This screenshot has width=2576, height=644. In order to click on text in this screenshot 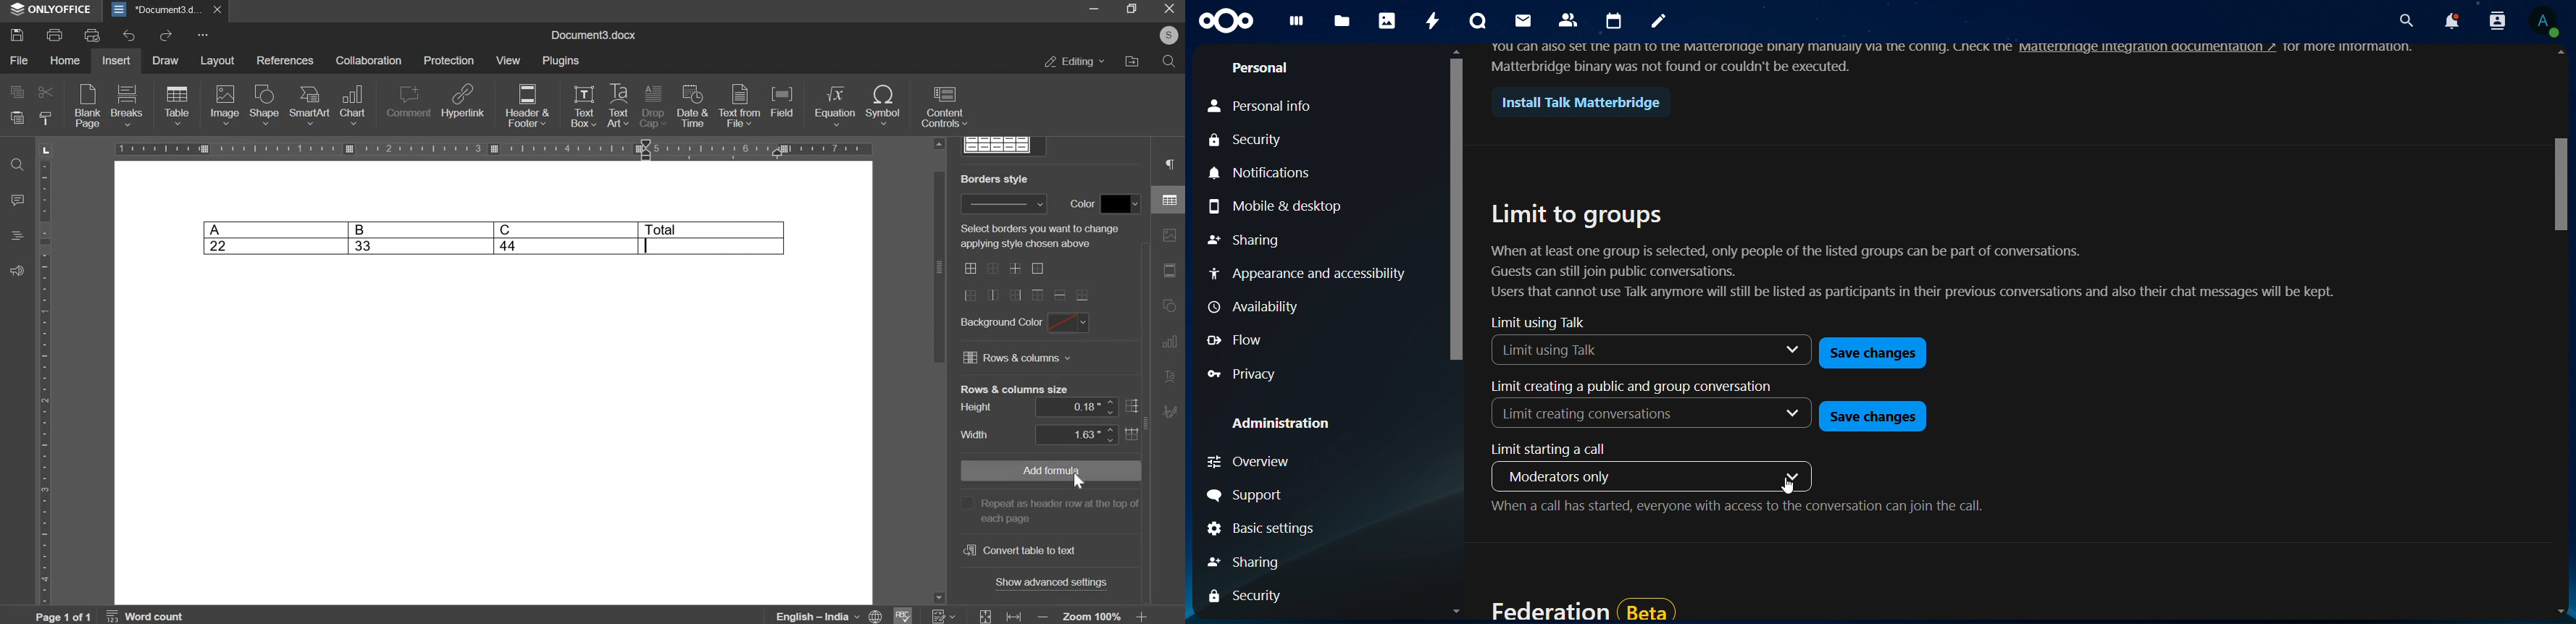, I will do `click(1752, 55)`.